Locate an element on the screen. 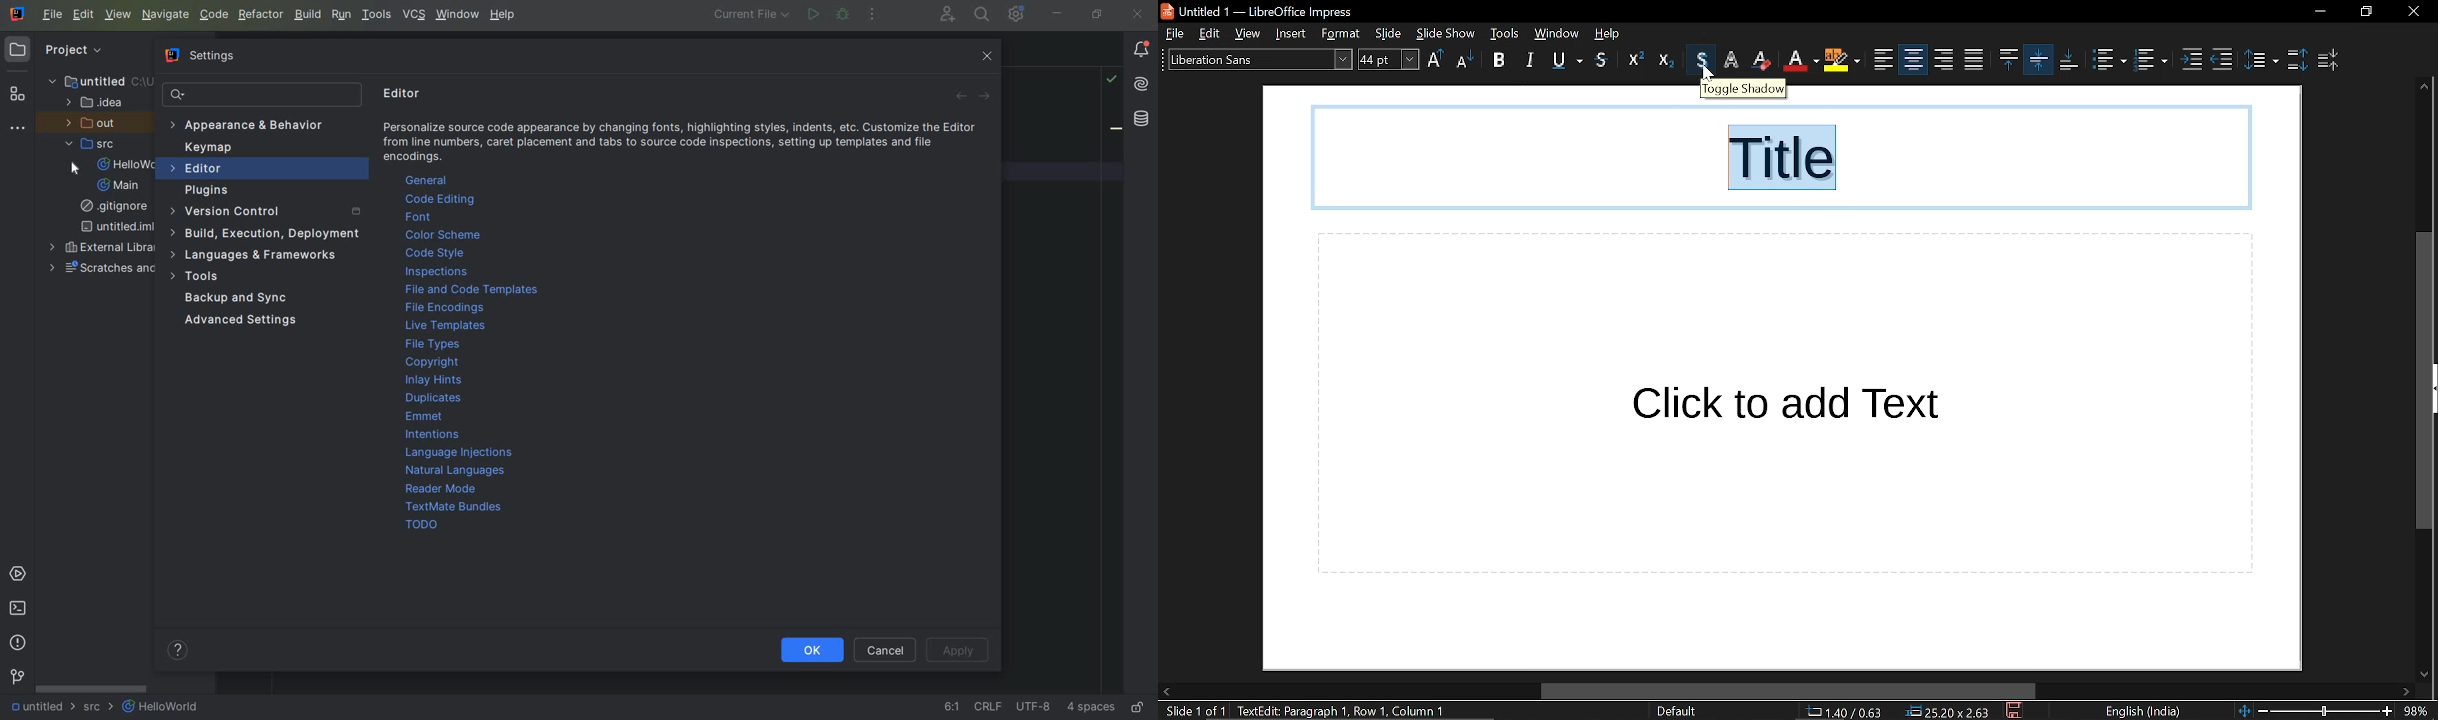 This screenshot has height=728, width=2464. insert is located at coordinates (1295, 33).